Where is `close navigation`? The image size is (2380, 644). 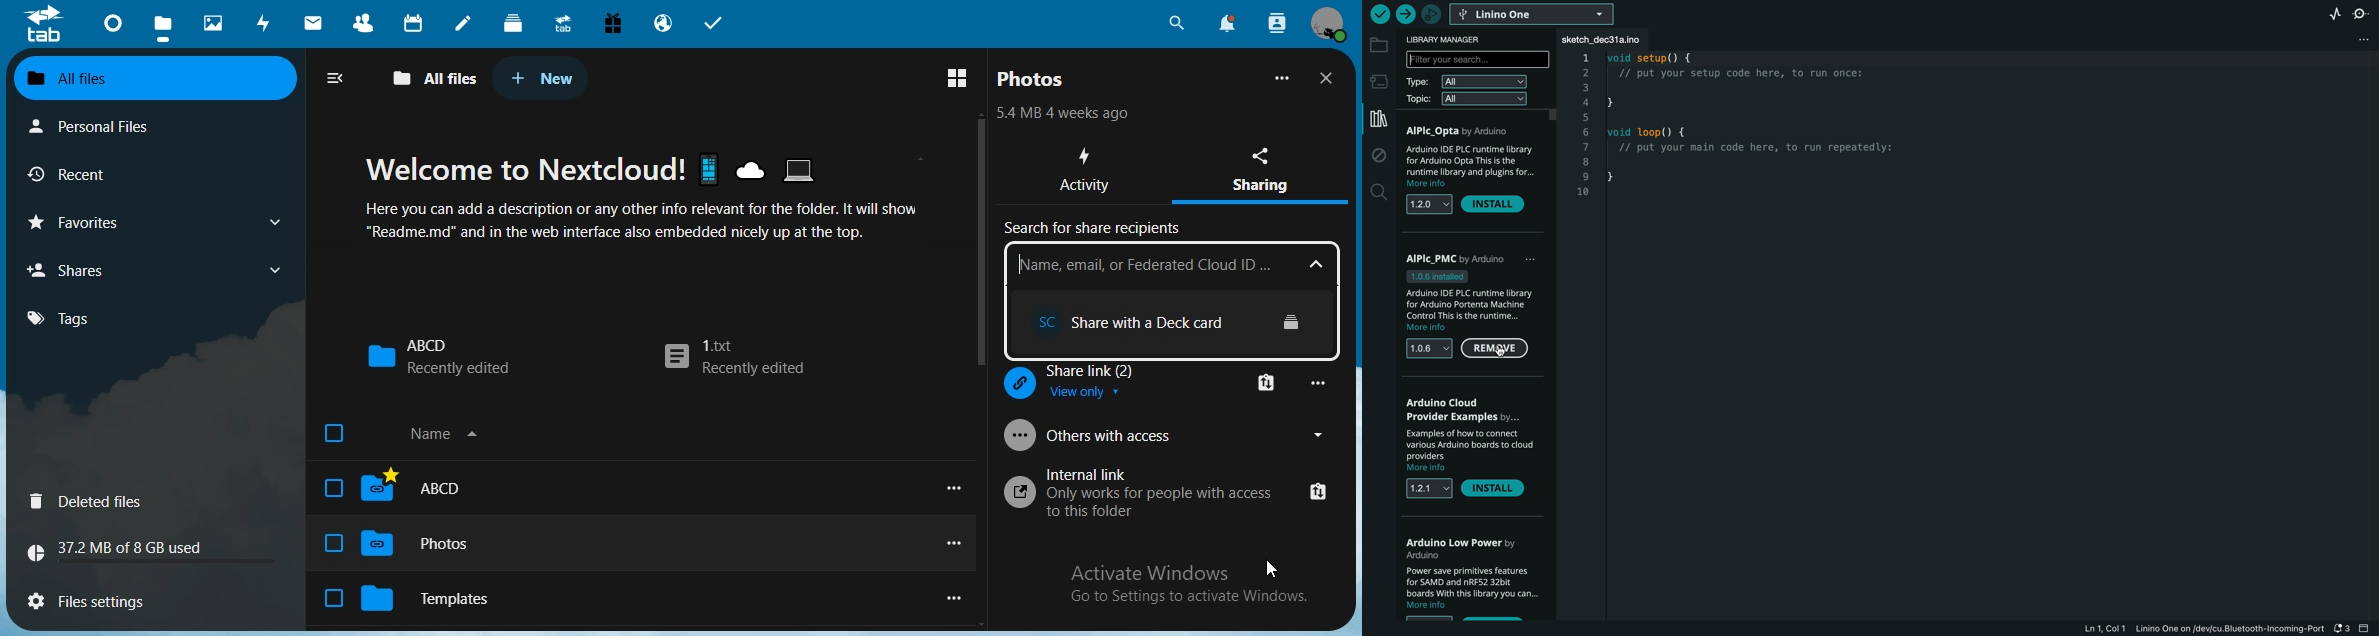 close navigation is located at coordinates (340, 78).